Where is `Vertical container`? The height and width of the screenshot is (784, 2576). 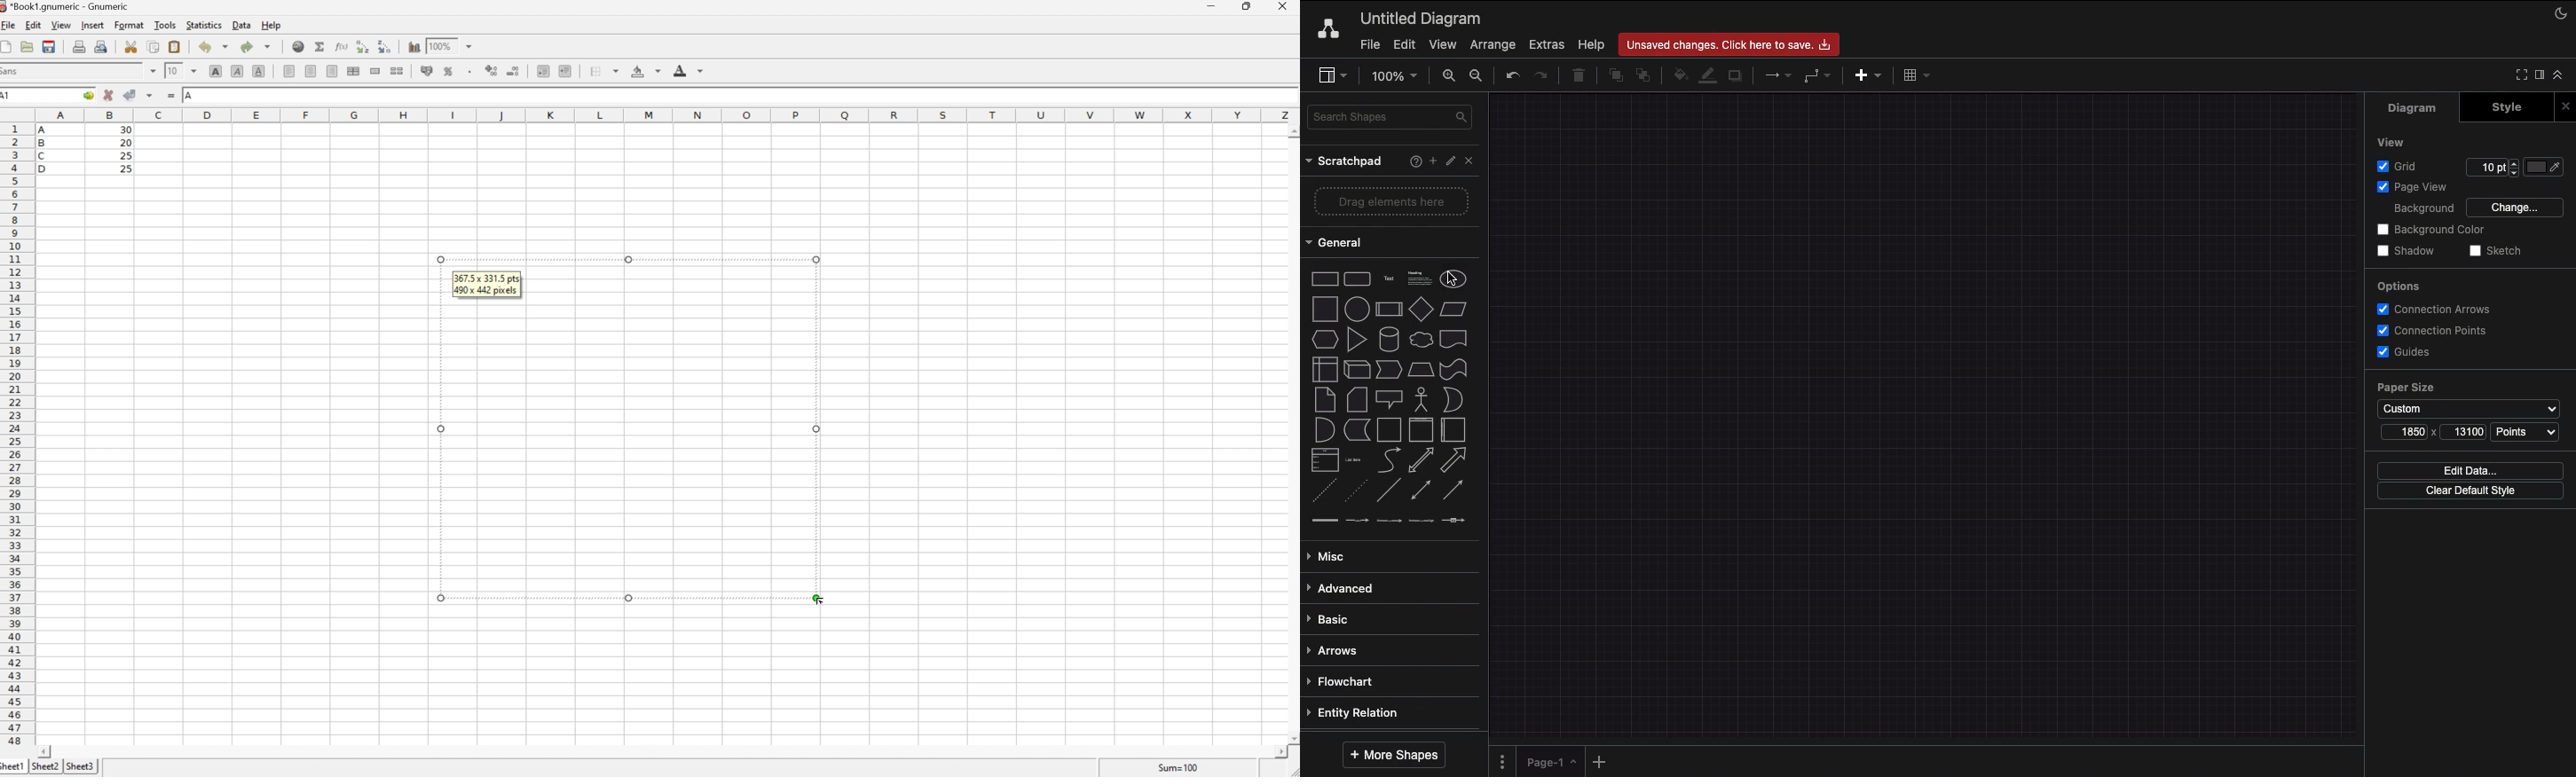
Vertical container is located at coordinates (1422, 428).